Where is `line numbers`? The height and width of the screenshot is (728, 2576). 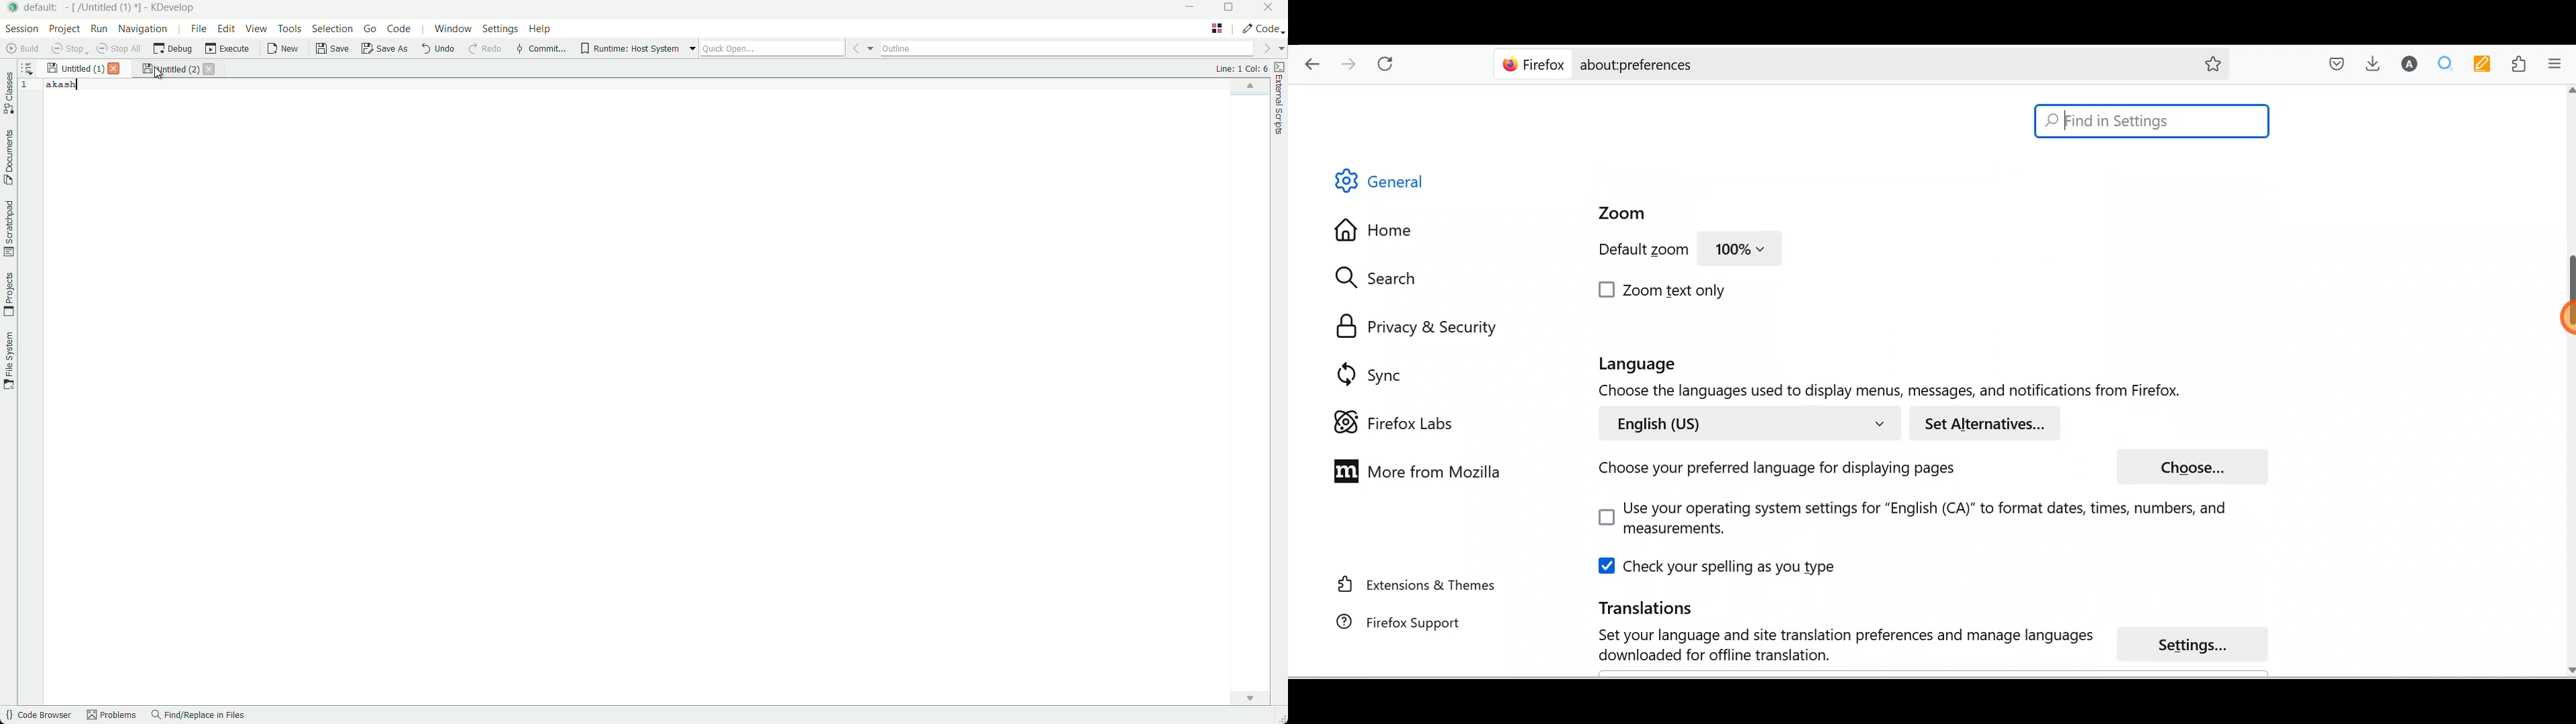
line numbers is located at coordinates (30, 87).